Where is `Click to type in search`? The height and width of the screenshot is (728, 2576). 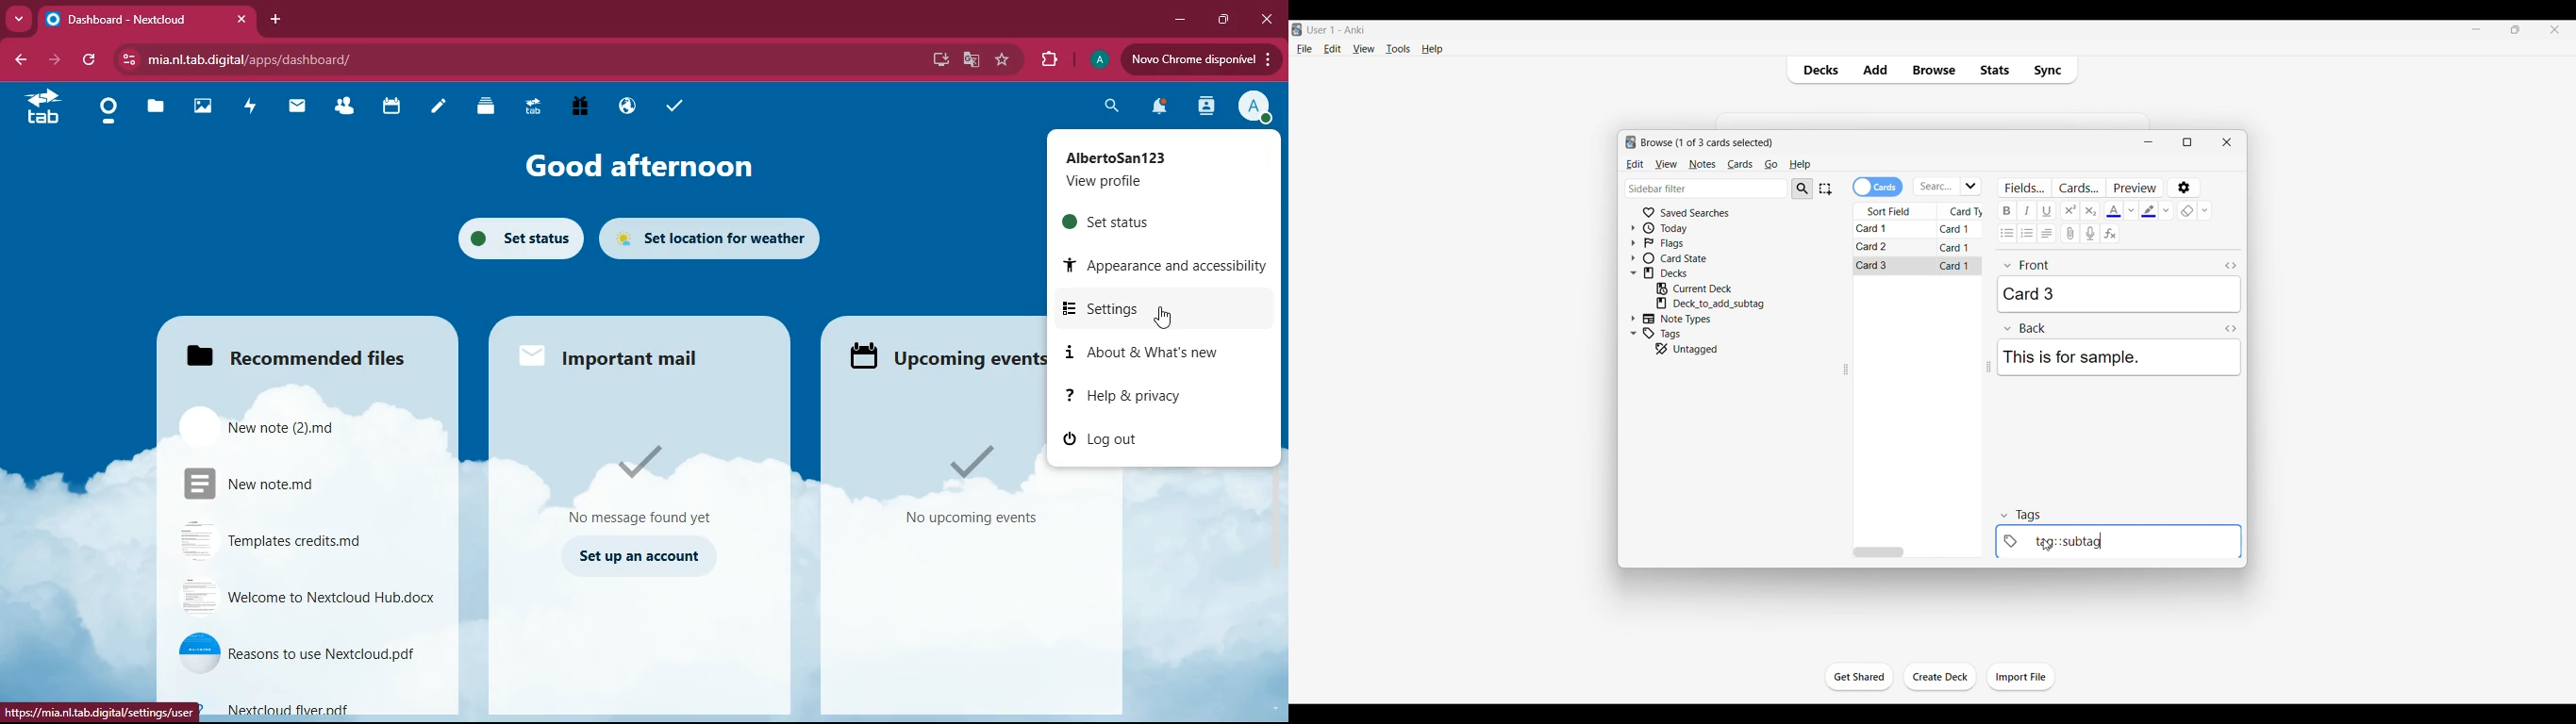 Click to type in search is located at coordinates (1708, 188).